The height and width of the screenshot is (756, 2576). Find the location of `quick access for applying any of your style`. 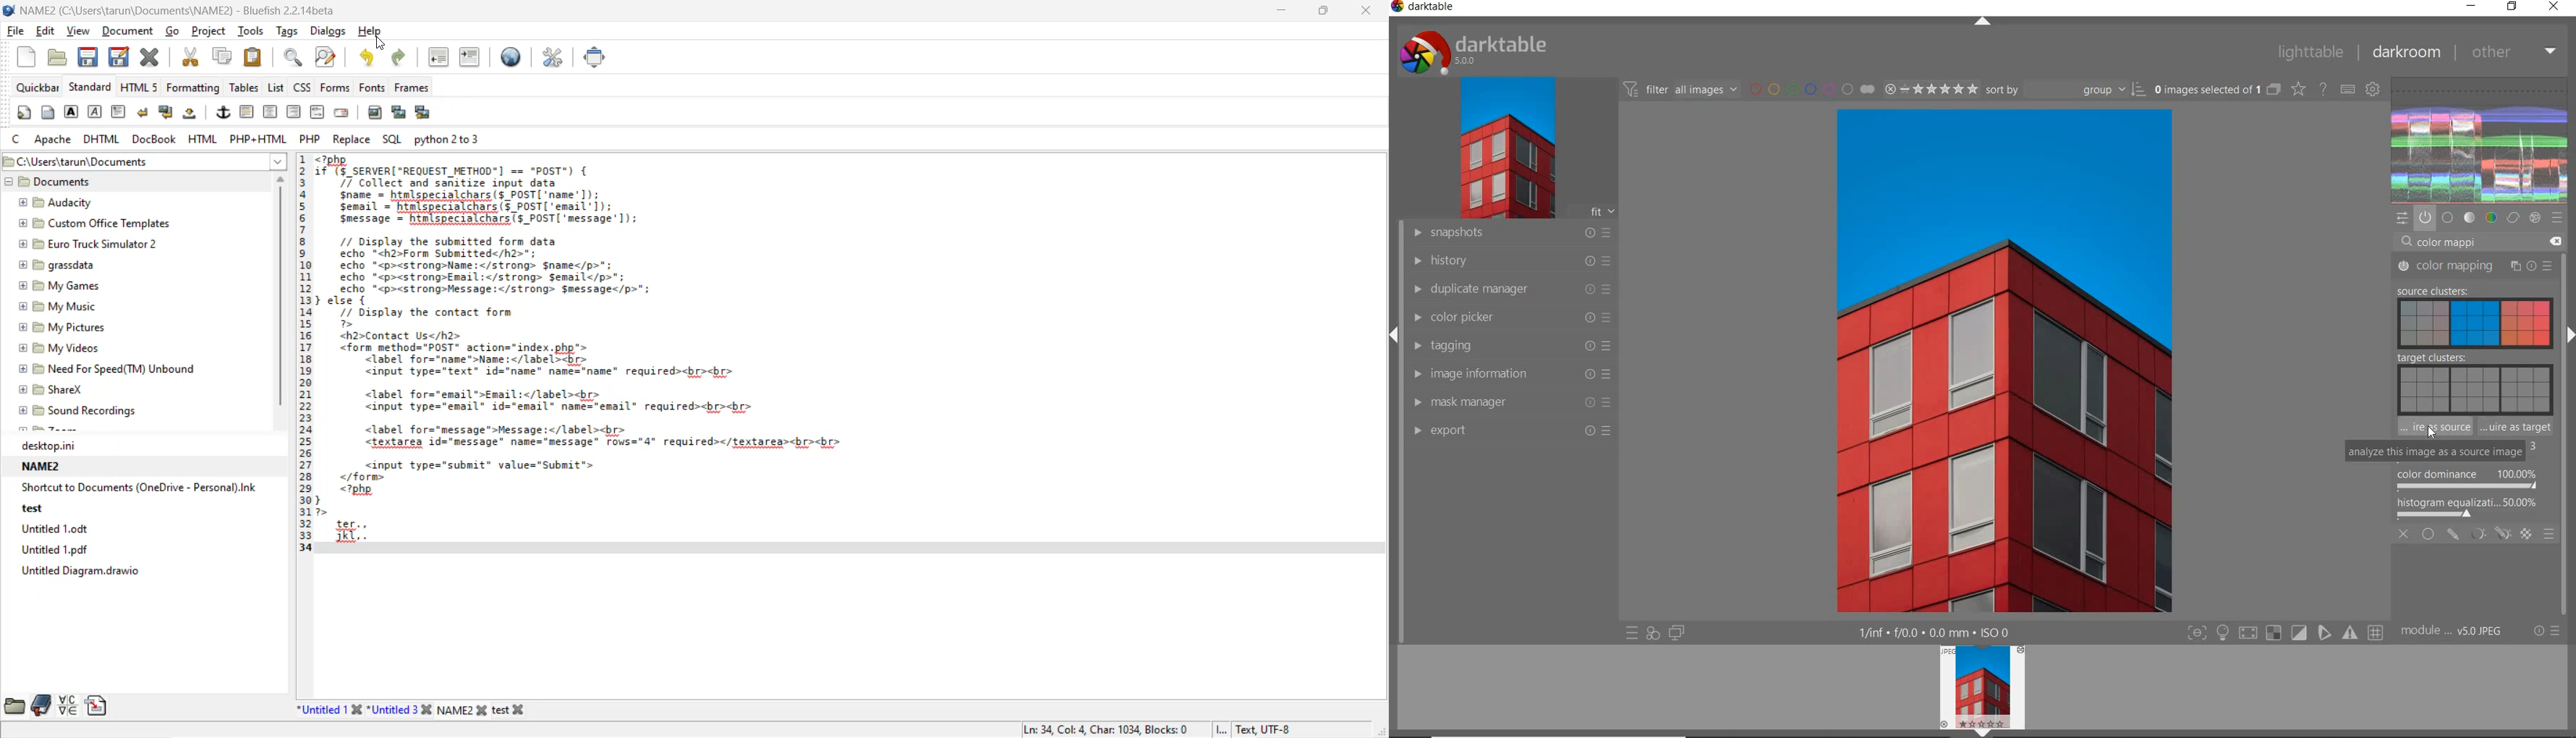

quick access for applying any of your style is located at coordinates (1653, 633).